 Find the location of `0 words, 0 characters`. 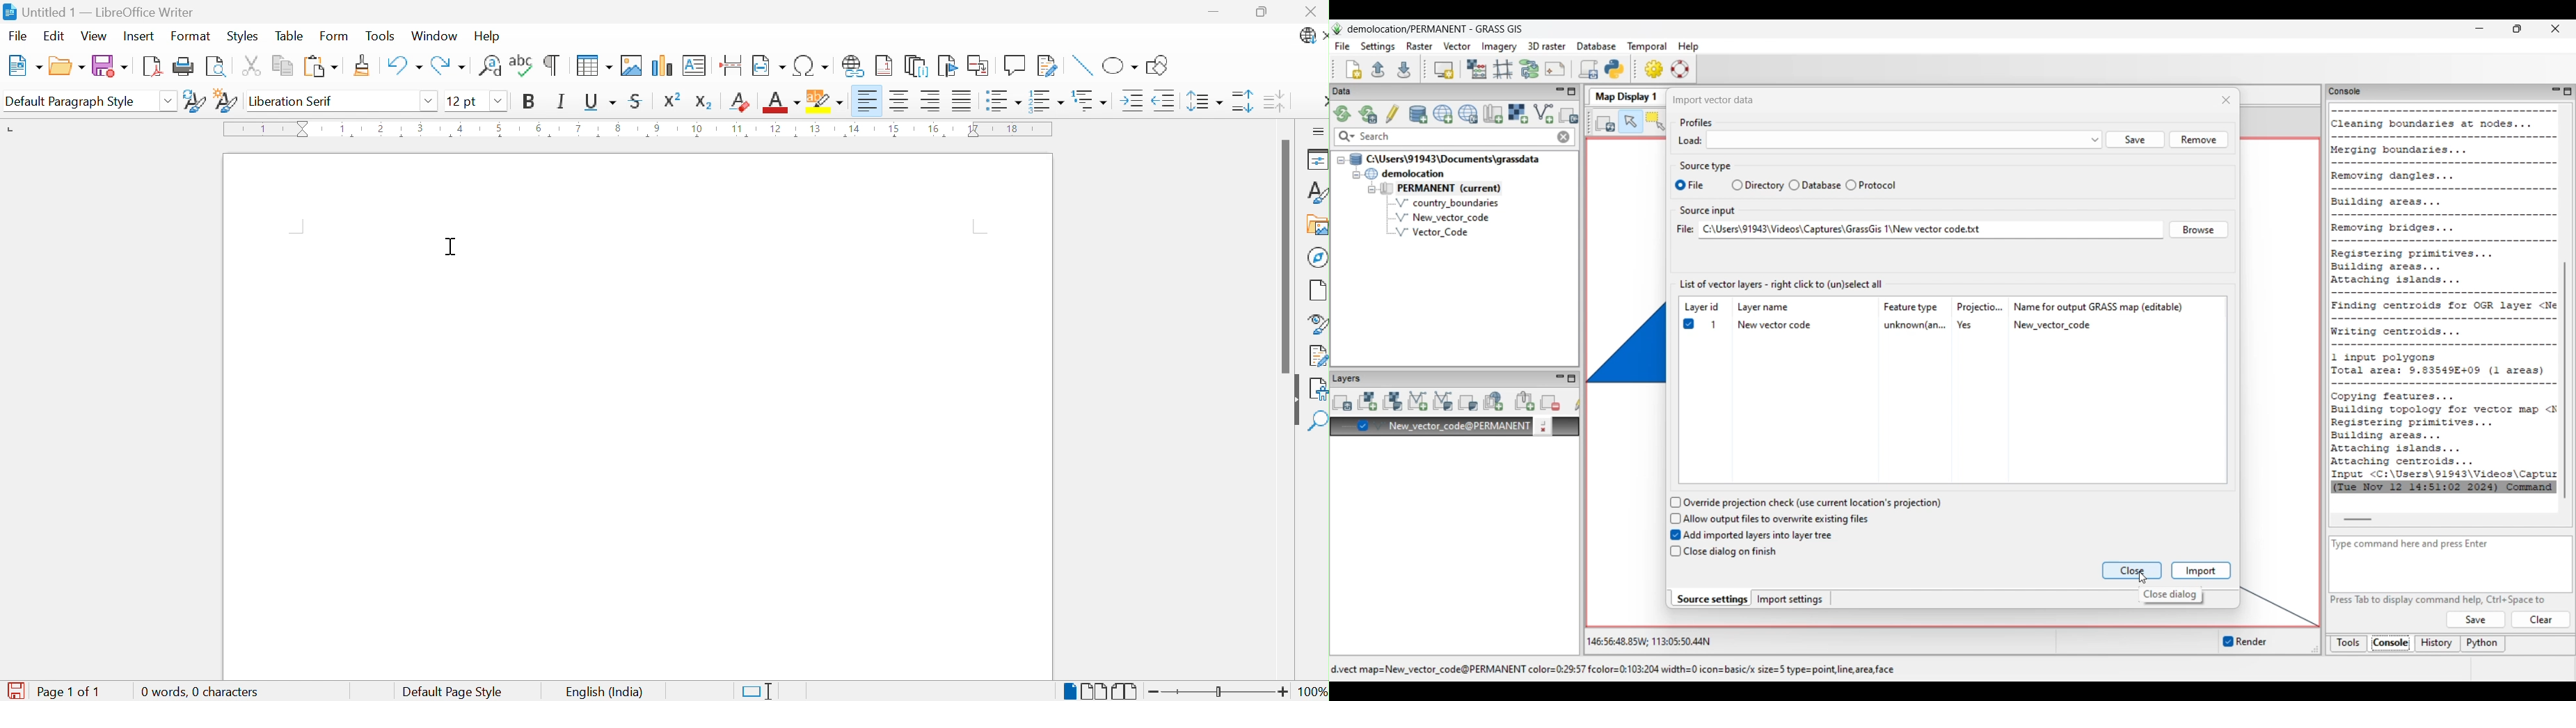

0 words, 0 characters is located at coordinates (200, 692).